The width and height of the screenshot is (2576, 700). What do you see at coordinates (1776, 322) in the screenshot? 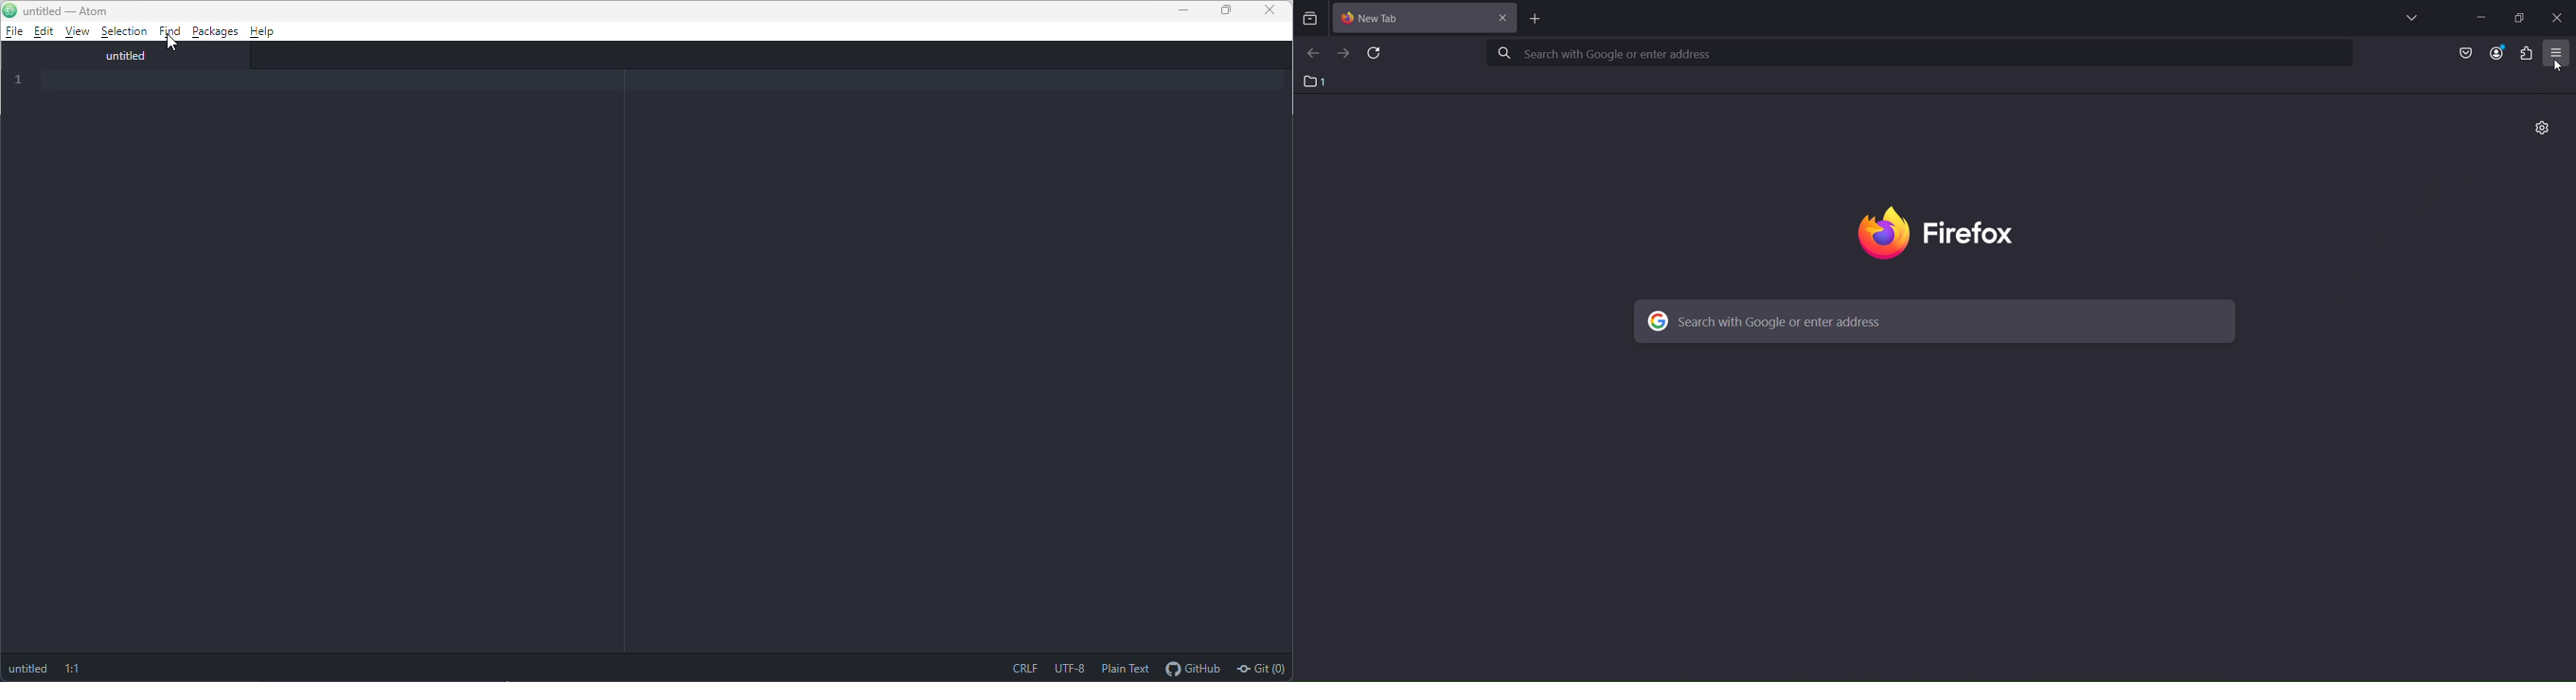
I see `© Search with Google or enter address` at bounding box center [1776, 322].